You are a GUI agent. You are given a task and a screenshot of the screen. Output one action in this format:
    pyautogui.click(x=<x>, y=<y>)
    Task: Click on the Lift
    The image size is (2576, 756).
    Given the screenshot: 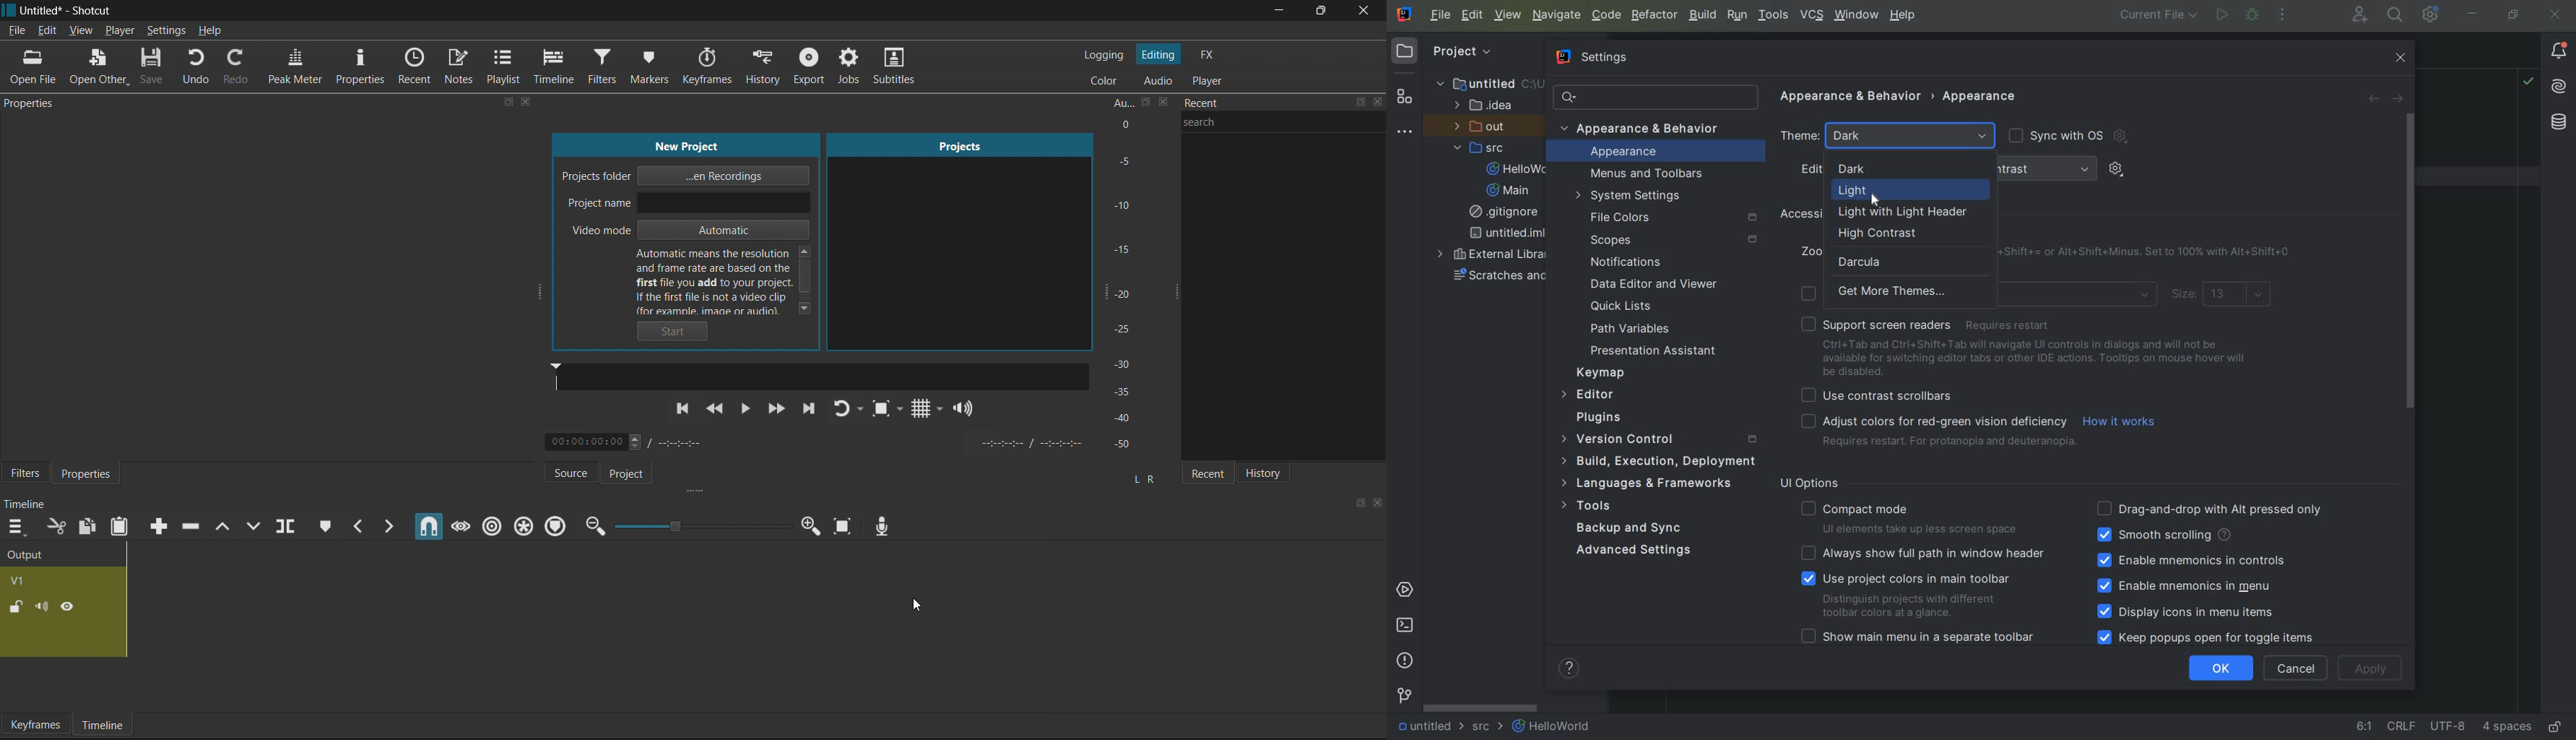 What is the action you would take?
    pyautogui.click(x=226, y=525)
    